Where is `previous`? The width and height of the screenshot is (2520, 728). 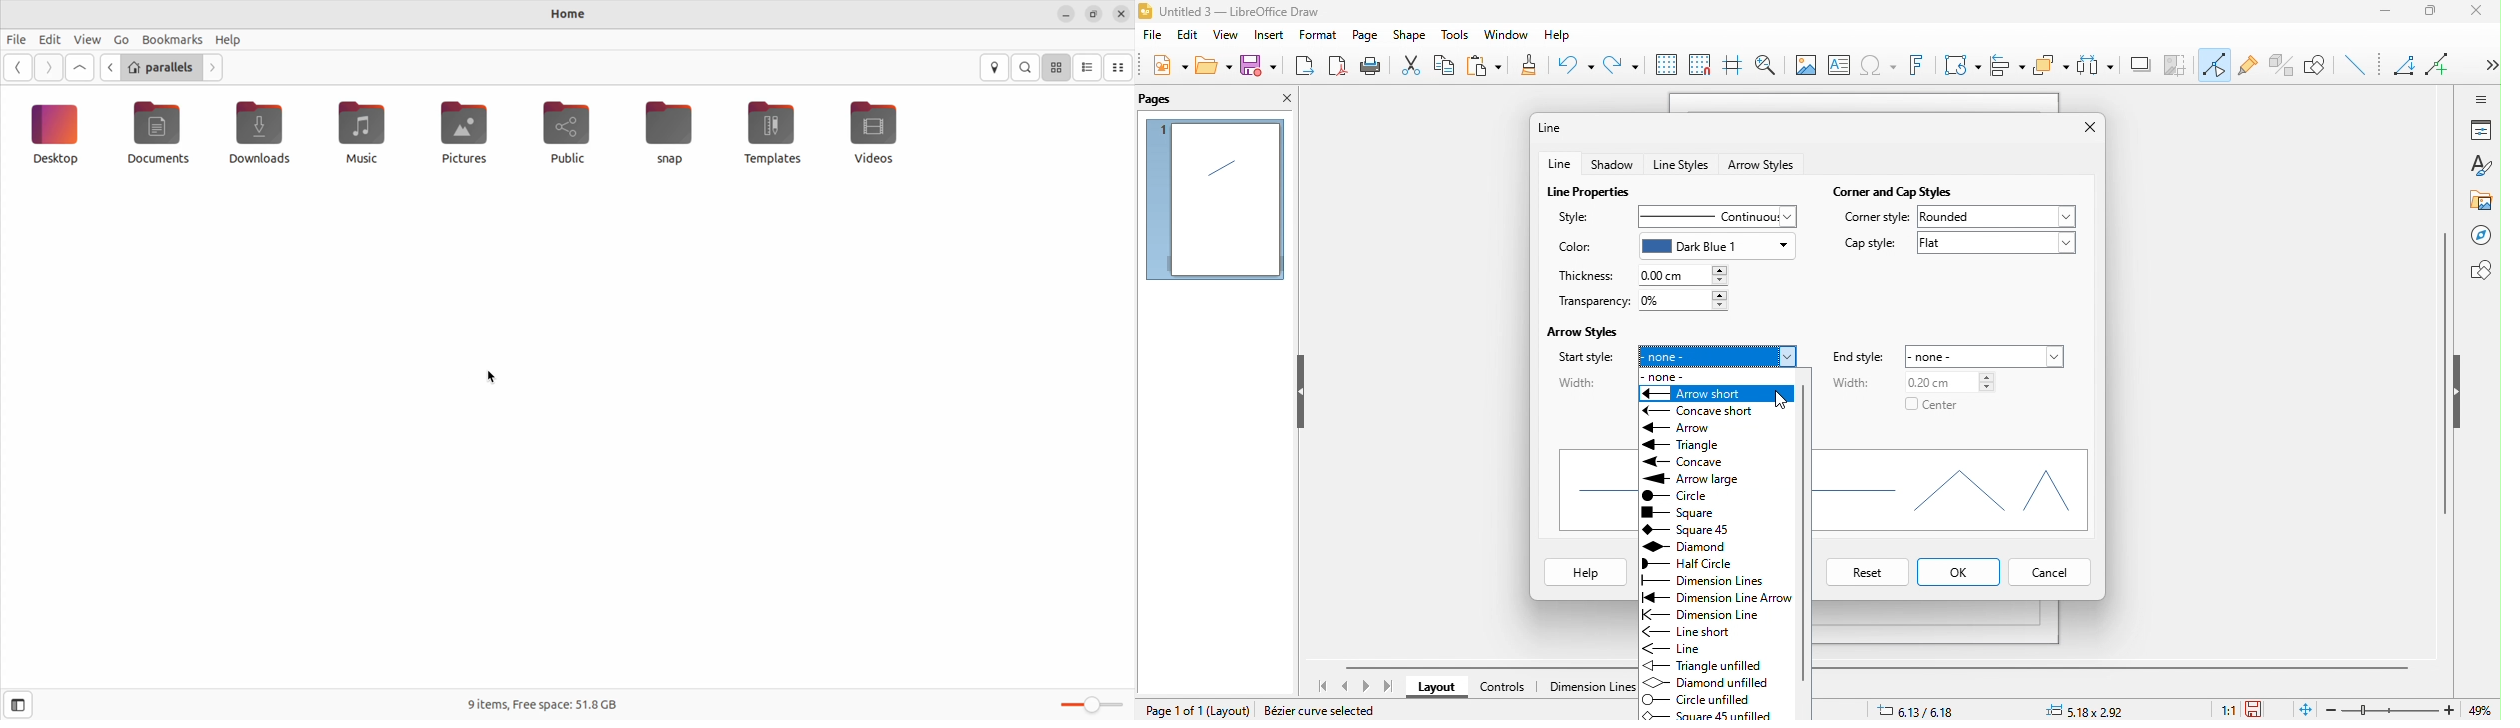
previous is located at coordinates (109, 67).